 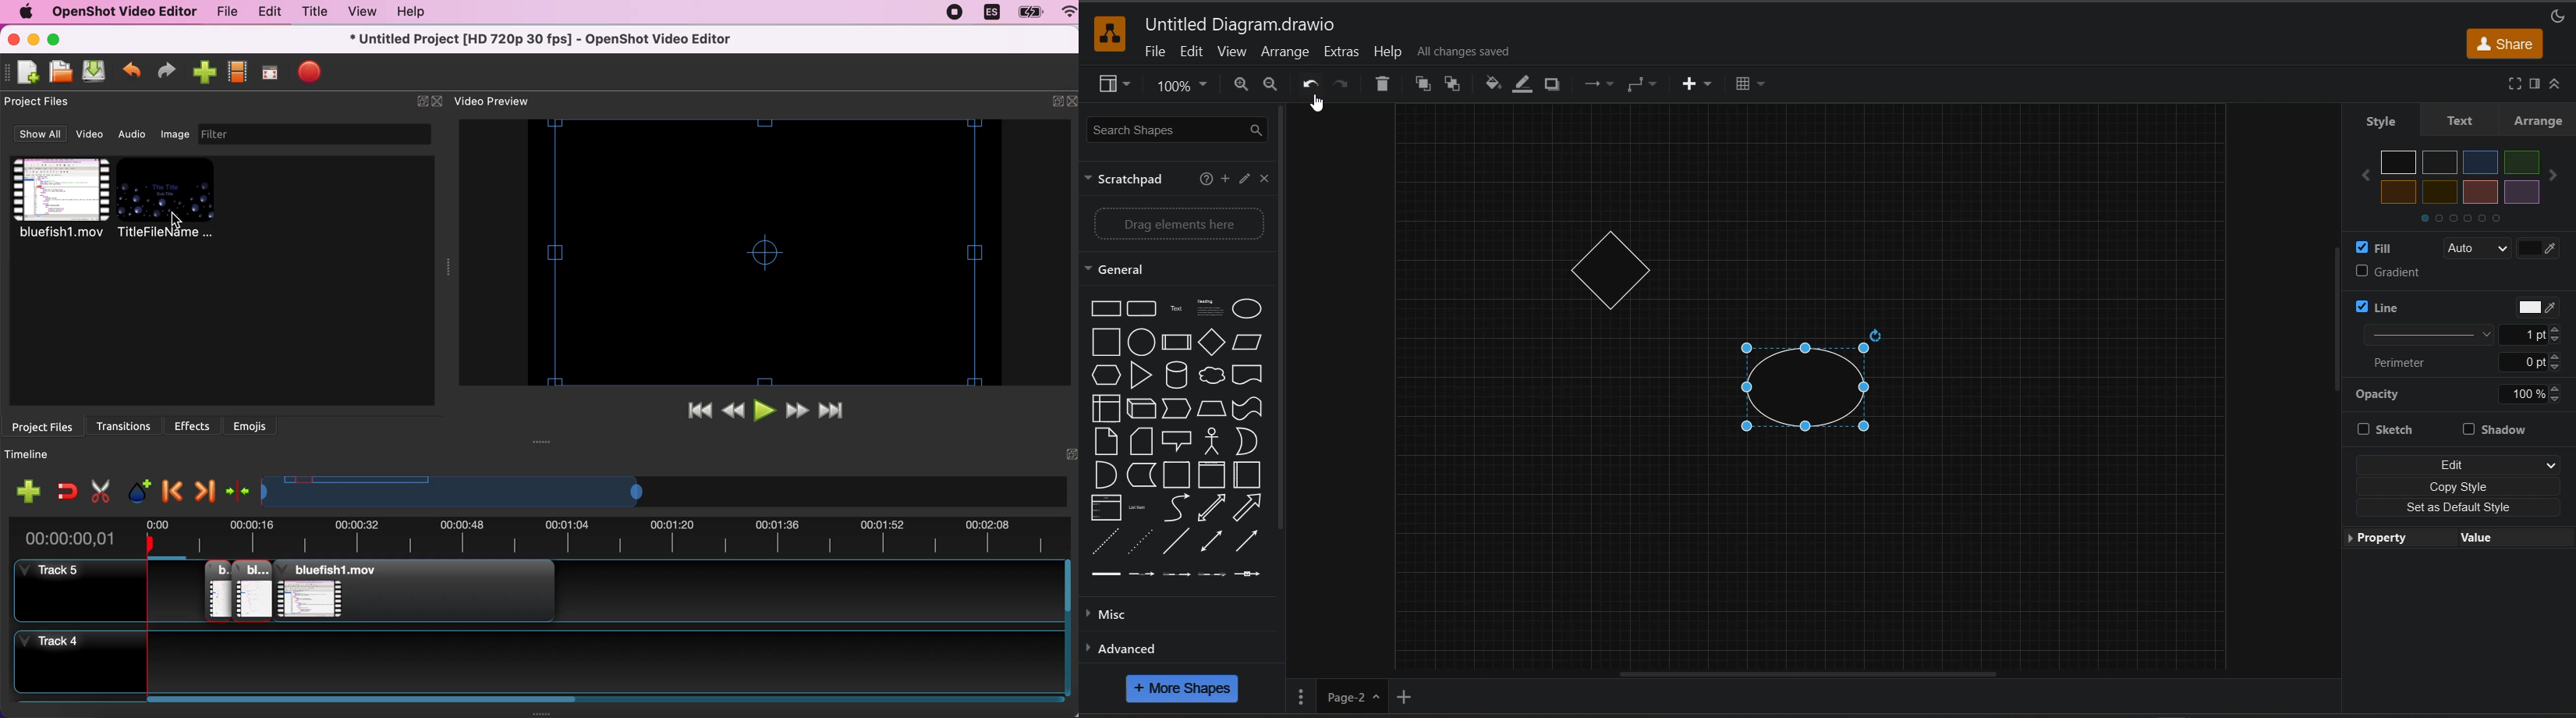 I want to click on Data Storage, so click(x=1140, y=475).